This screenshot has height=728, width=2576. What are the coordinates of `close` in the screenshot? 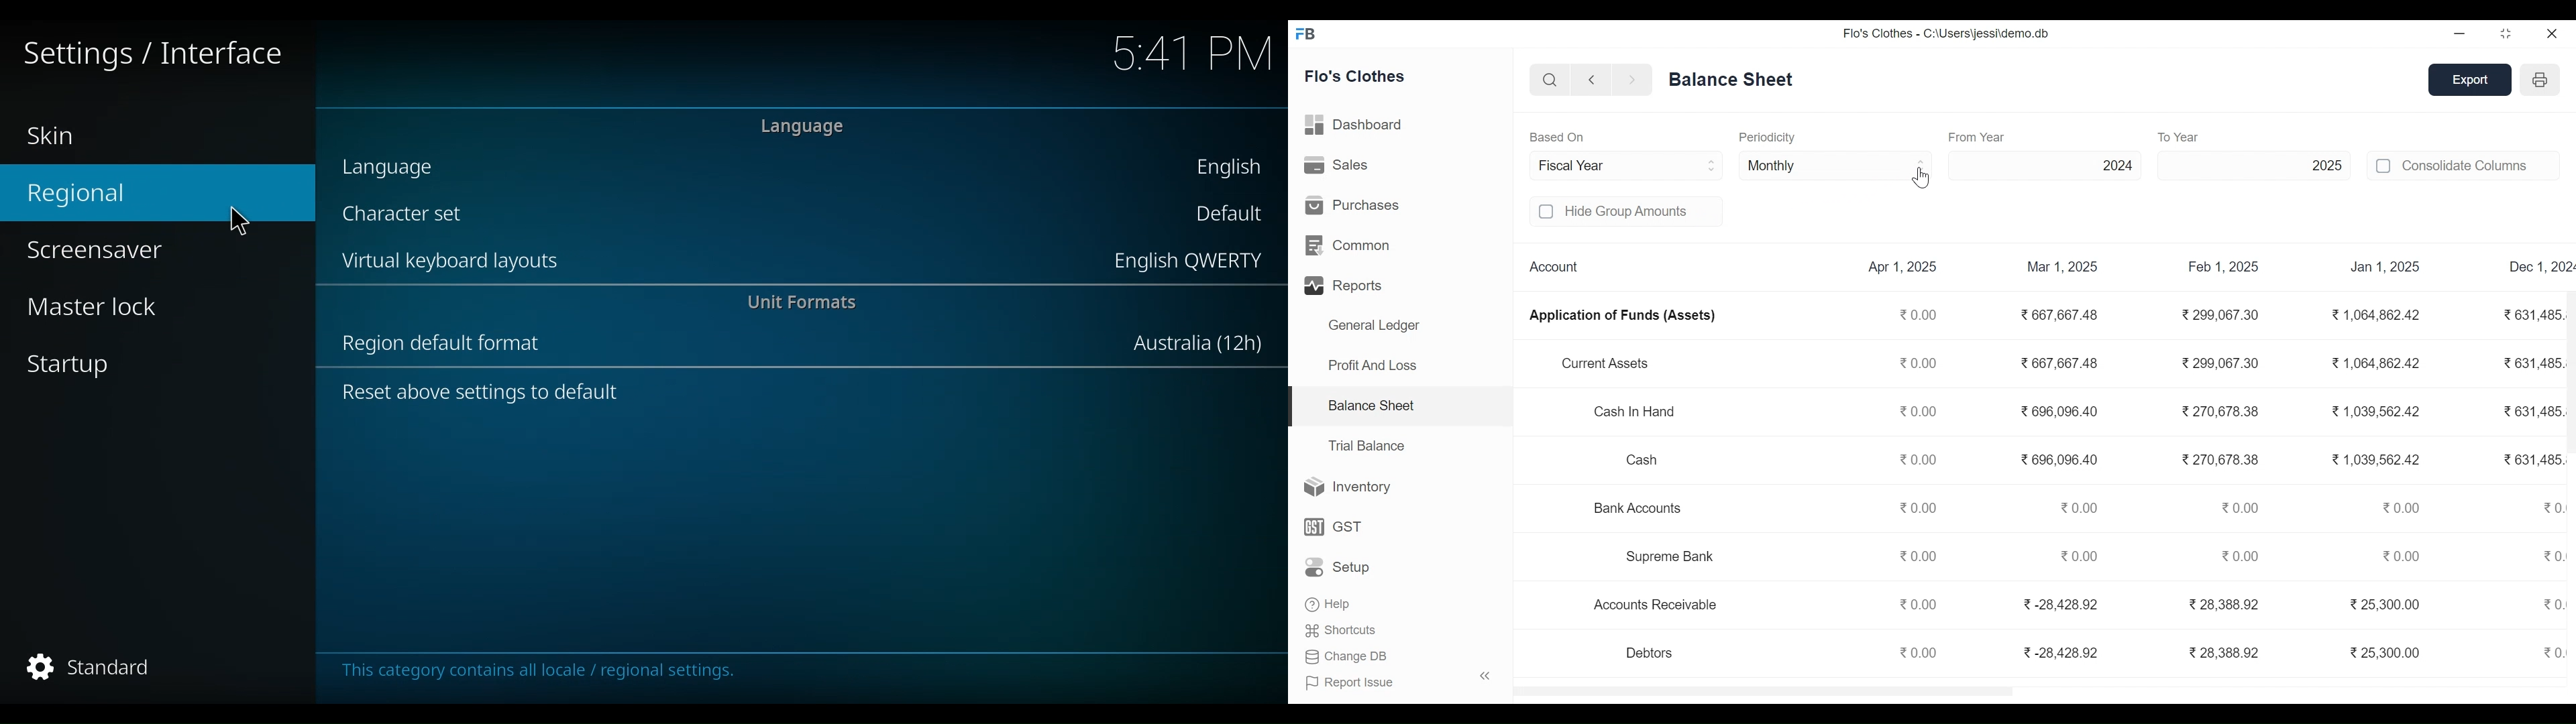 It's located at (2553, 33).